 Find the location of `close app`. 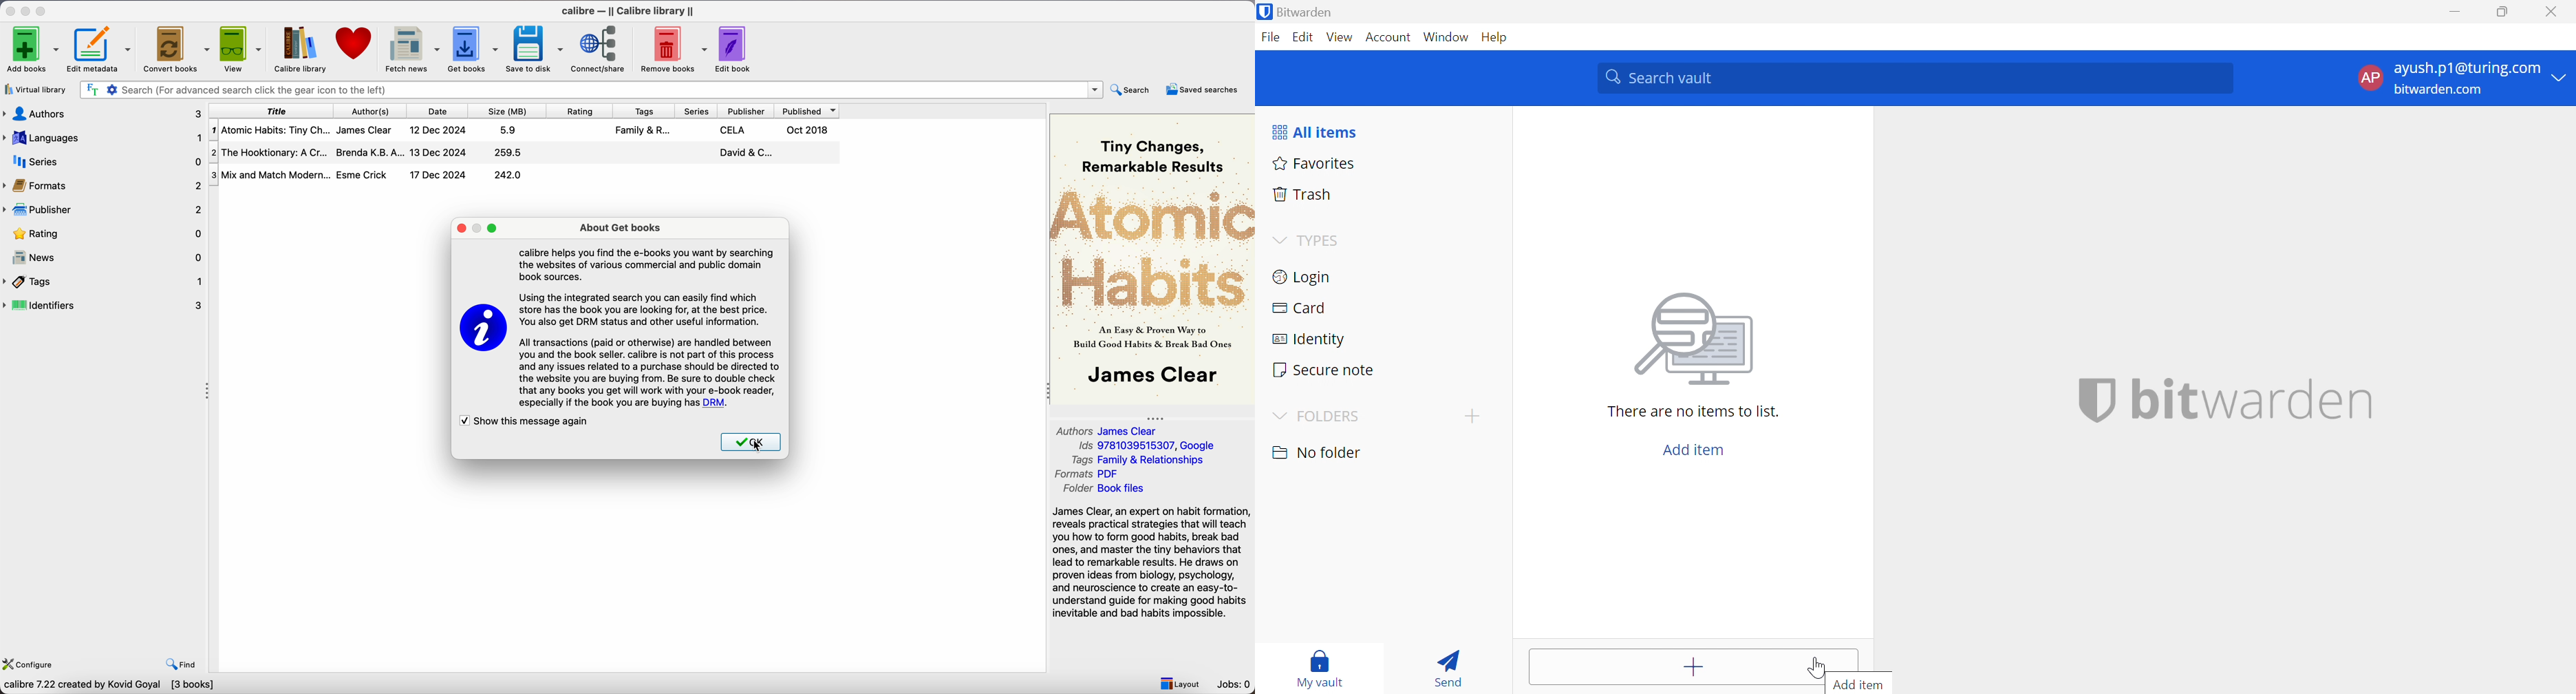

close app is located at coordinates (9, 10).